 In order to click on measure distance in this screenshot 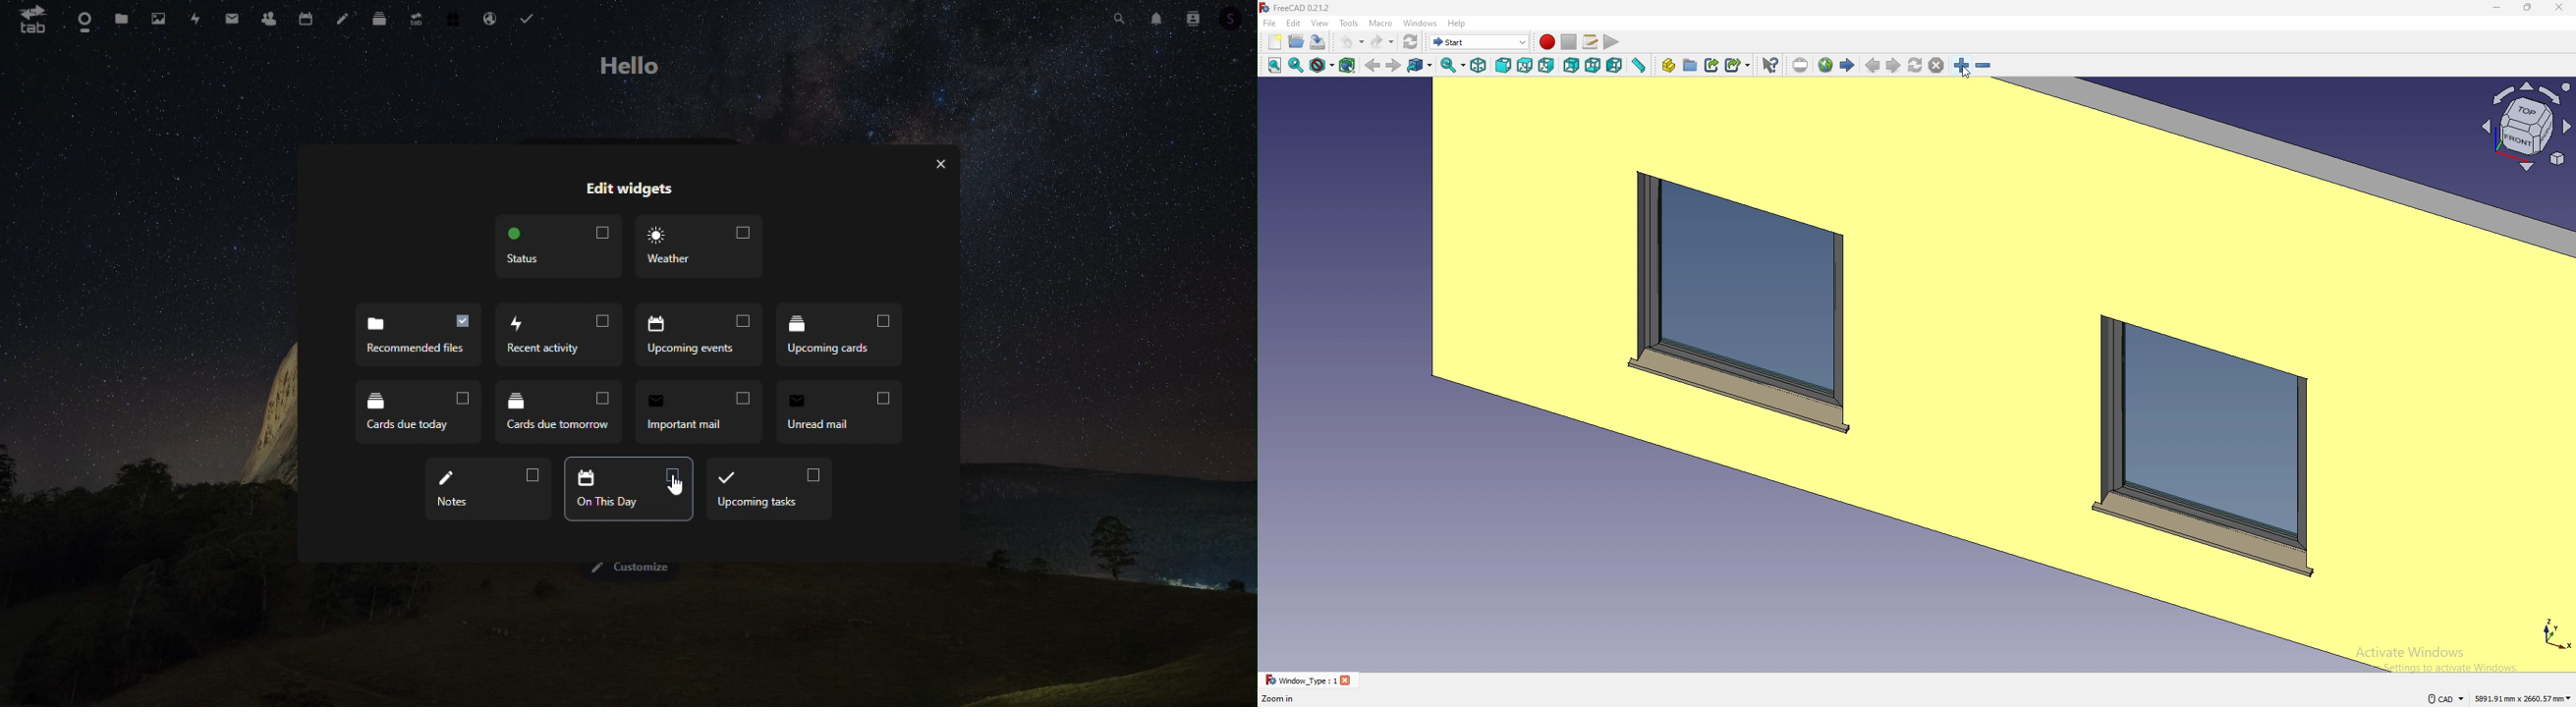, I will do `click(1638, 65)`.